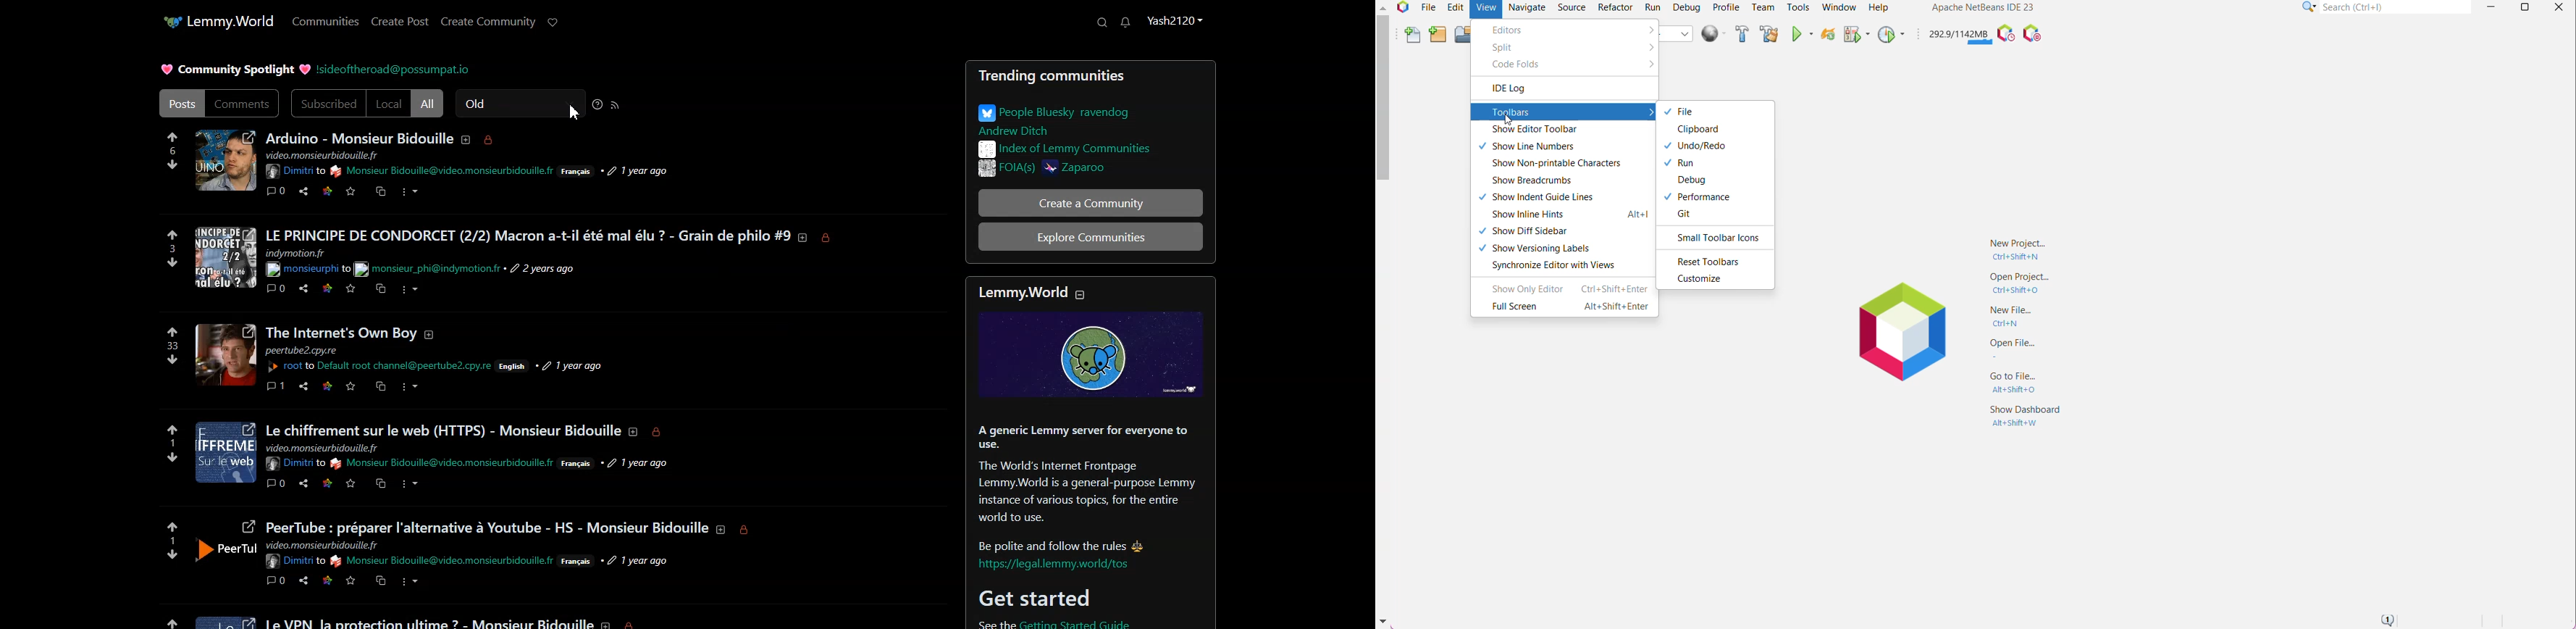 This screenshot has width=2576, height=644. I want to click on about, so click(611, 623).